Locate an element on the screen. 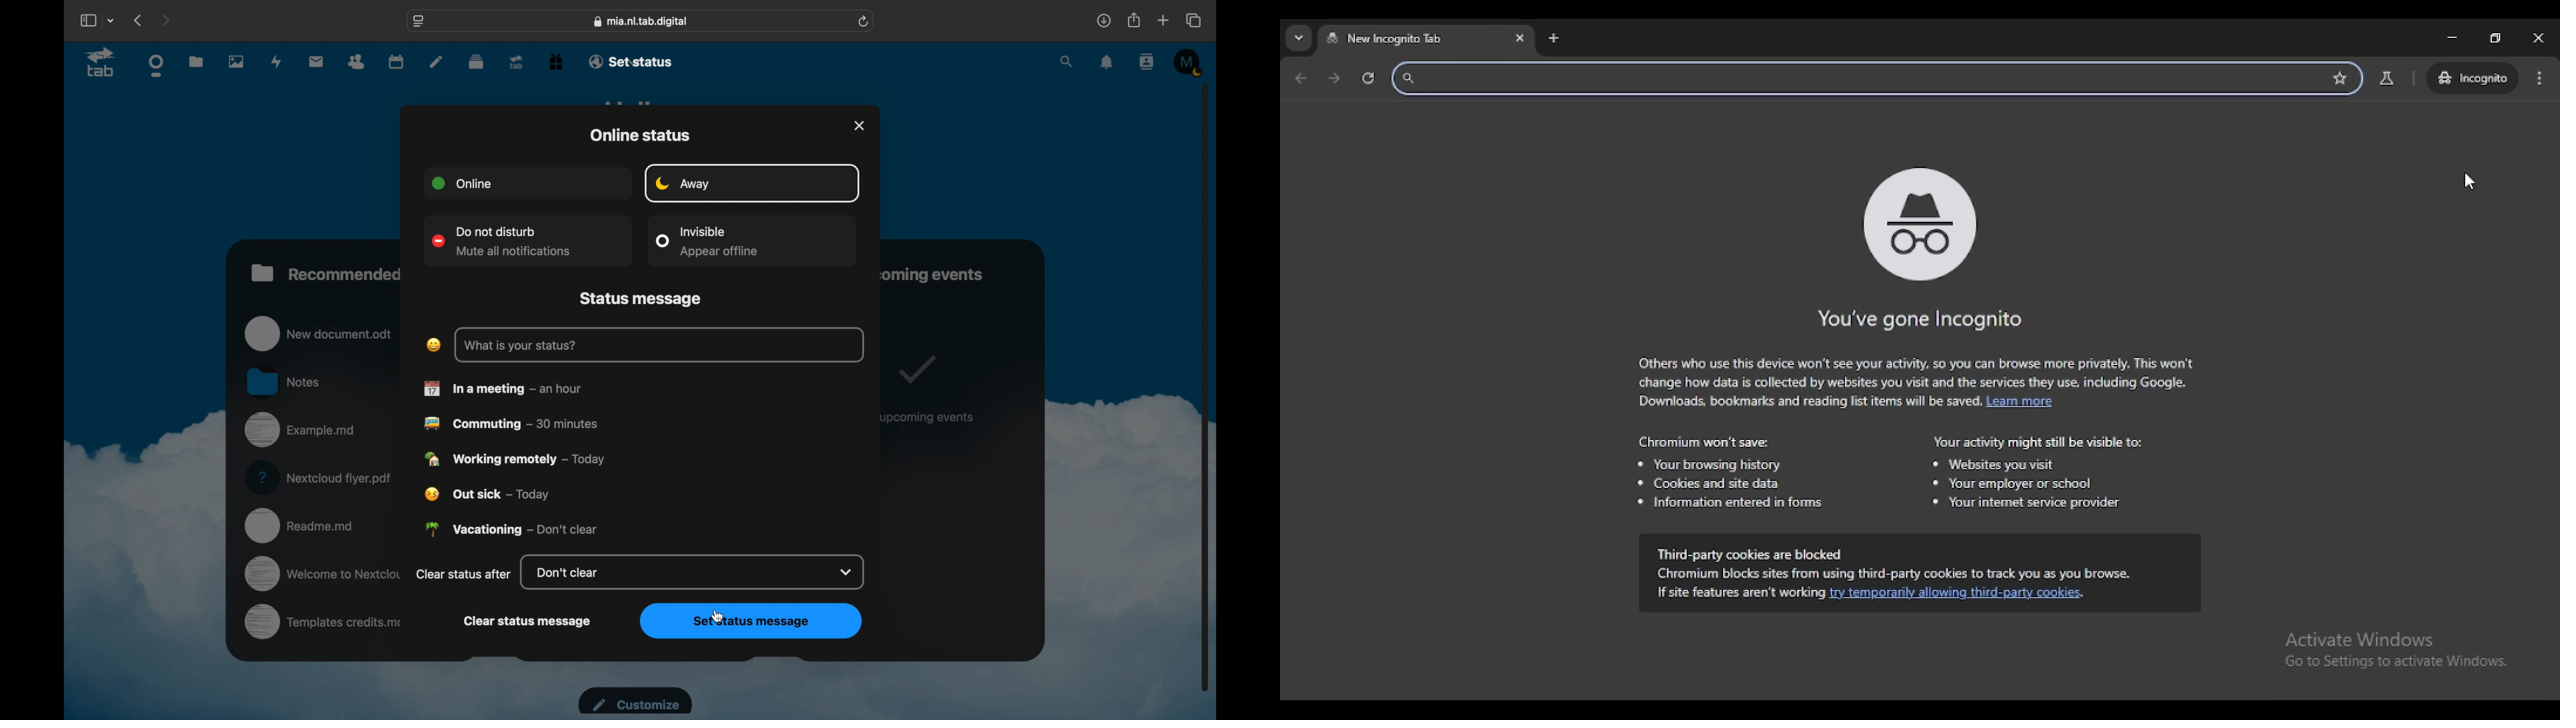  welcome is located at coordinates (325, 573).